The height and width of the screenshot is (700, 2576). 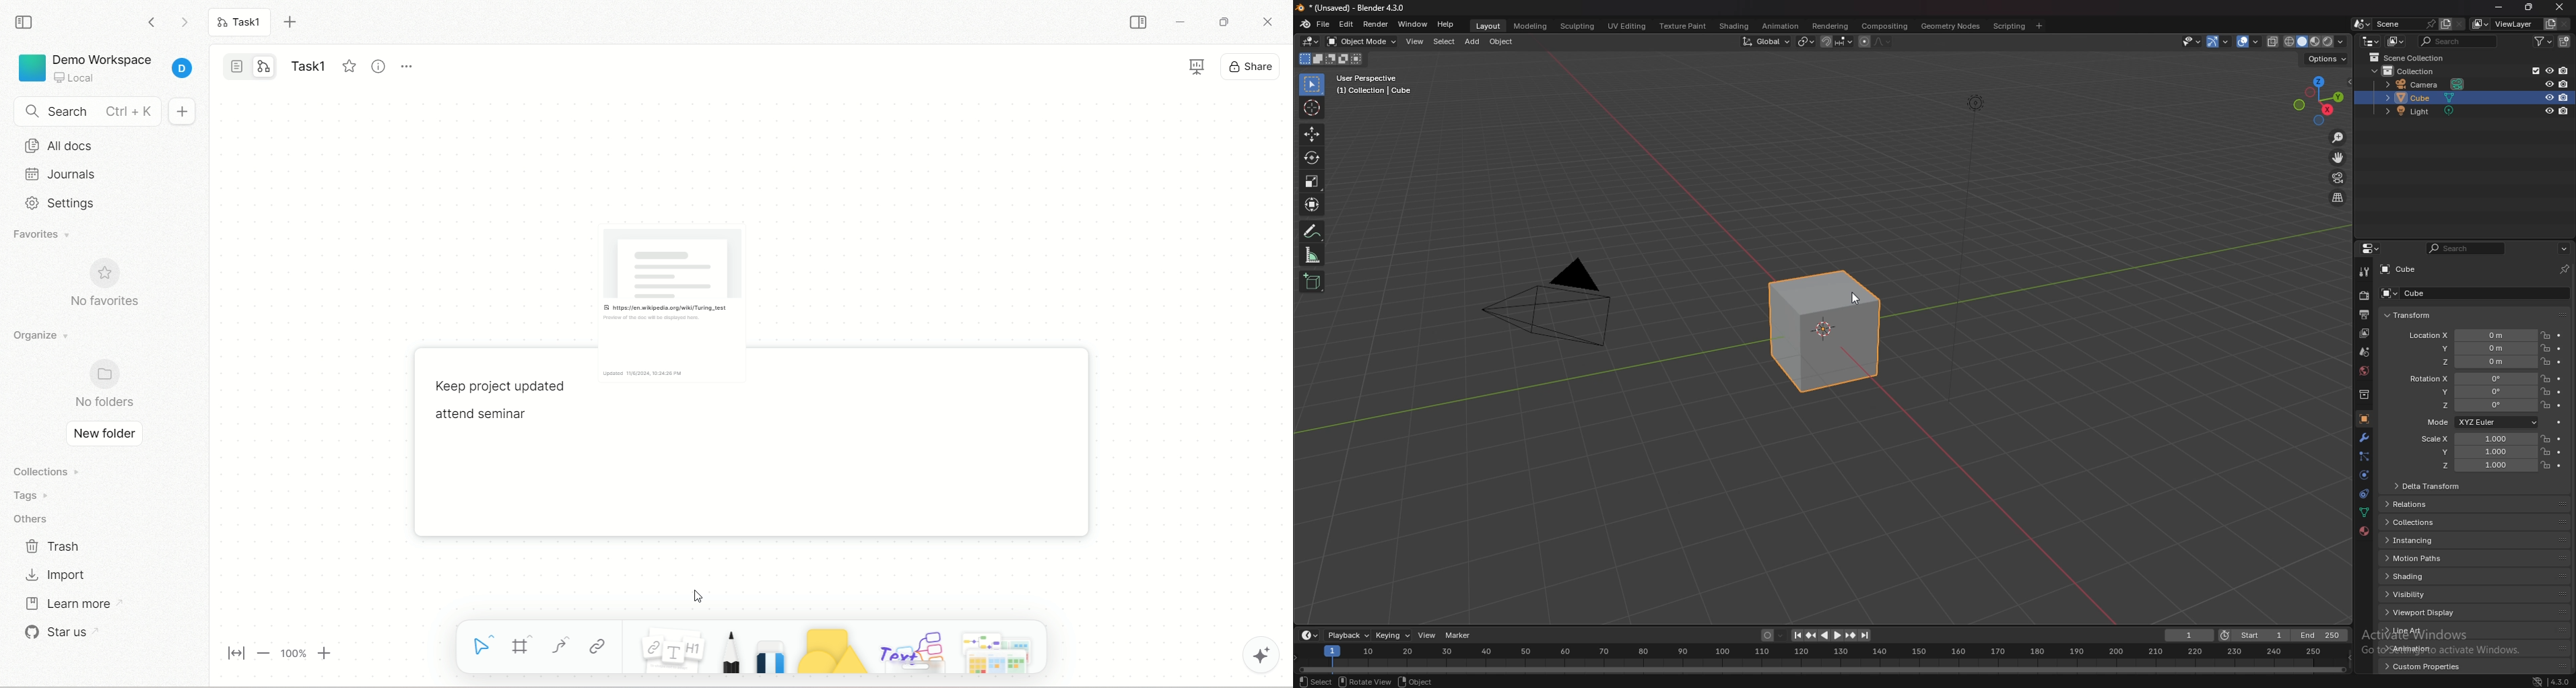 I want to click on compositing, so click(x=1885, y=26).